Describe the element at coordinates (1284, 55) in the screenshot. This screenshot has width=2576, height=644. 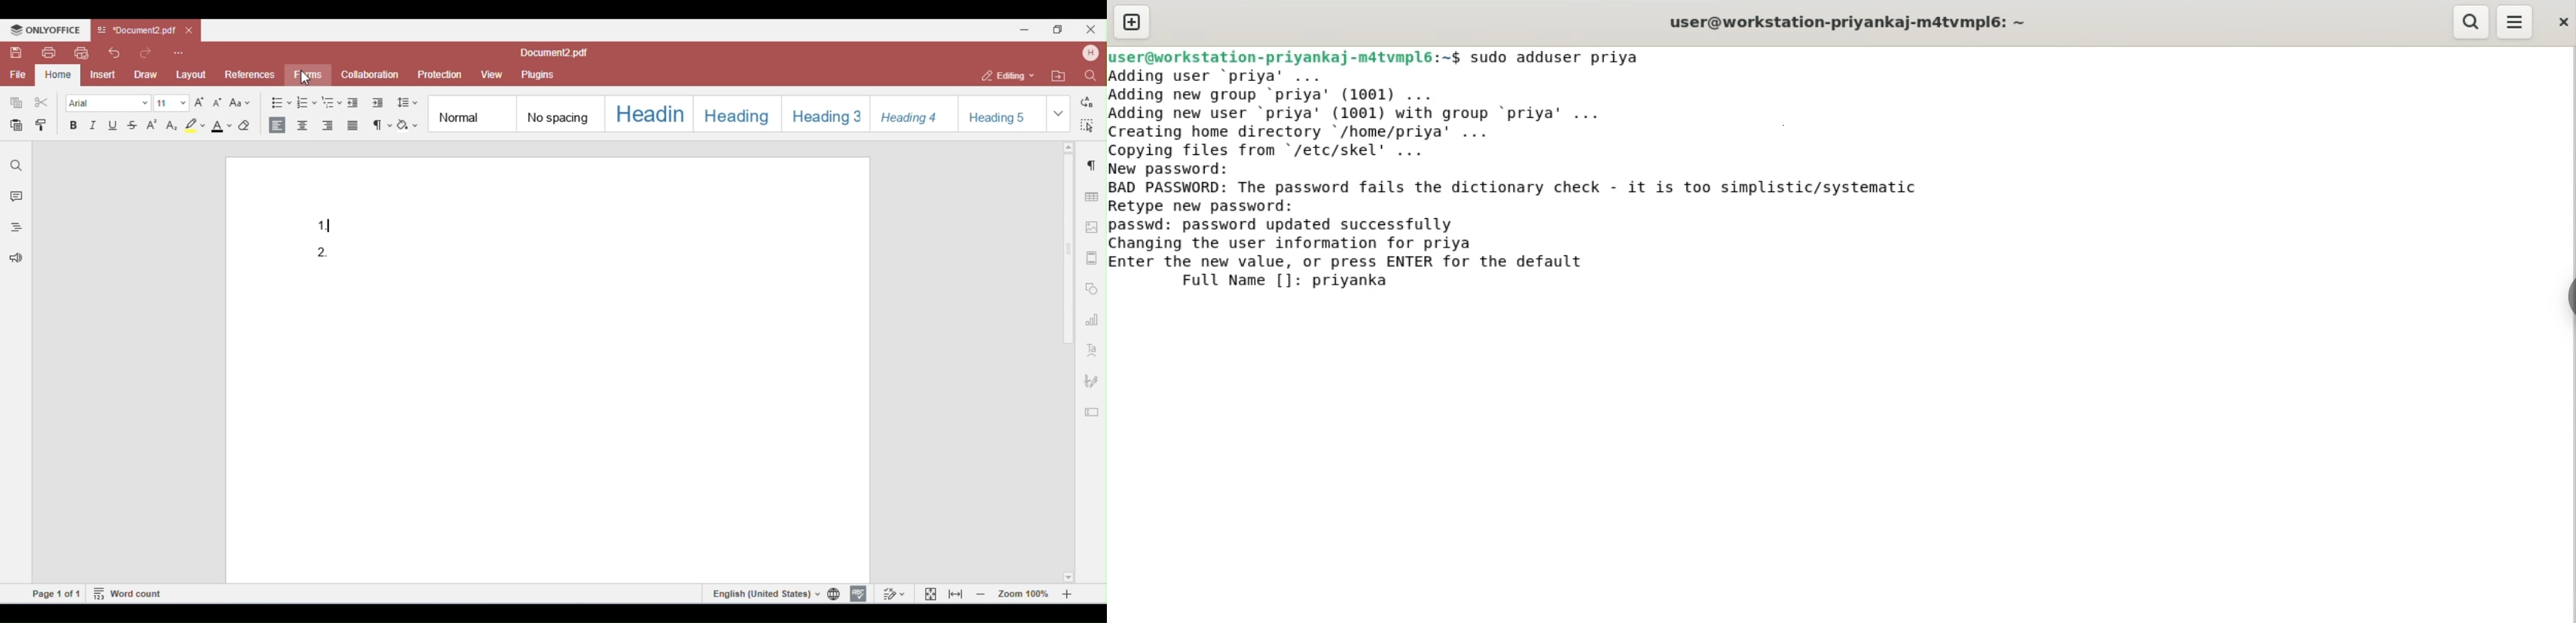
I see `user@workstation-priyankaj-m4tvmpl6:~$` at that location.